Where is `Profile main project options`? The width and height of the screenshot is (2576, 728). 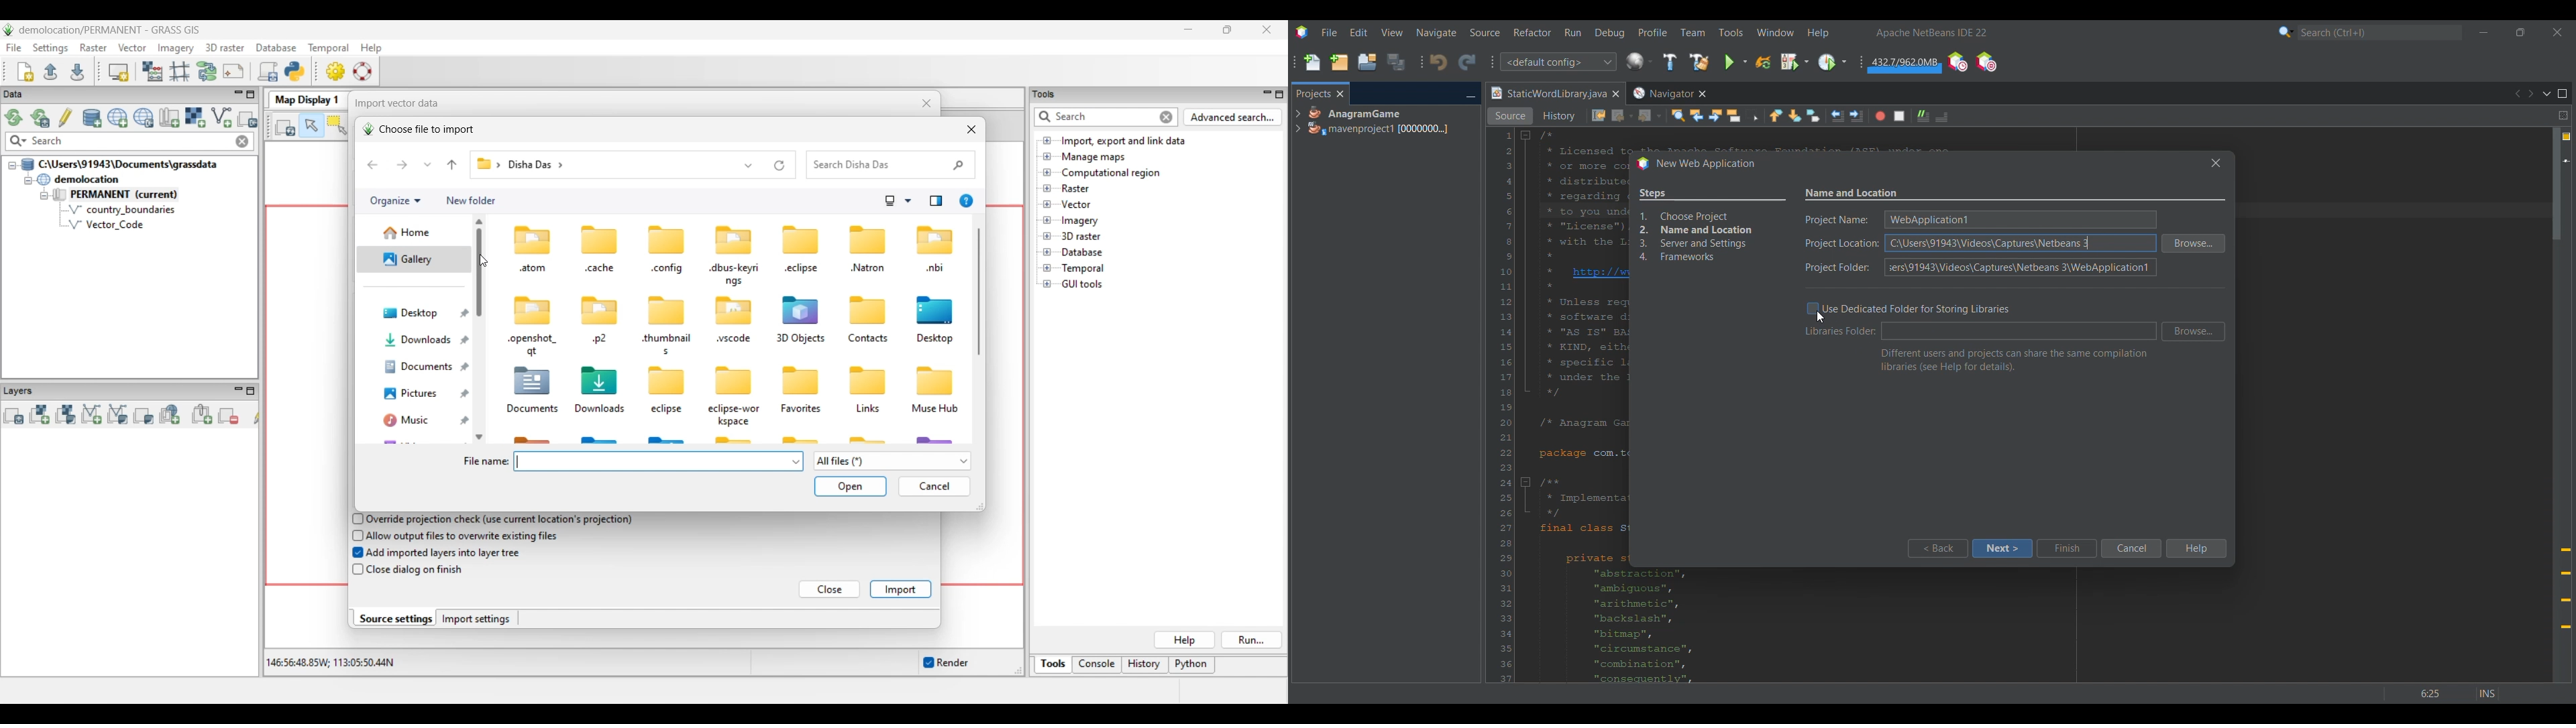
Profile main project options is located at coordinates (1832, 62).